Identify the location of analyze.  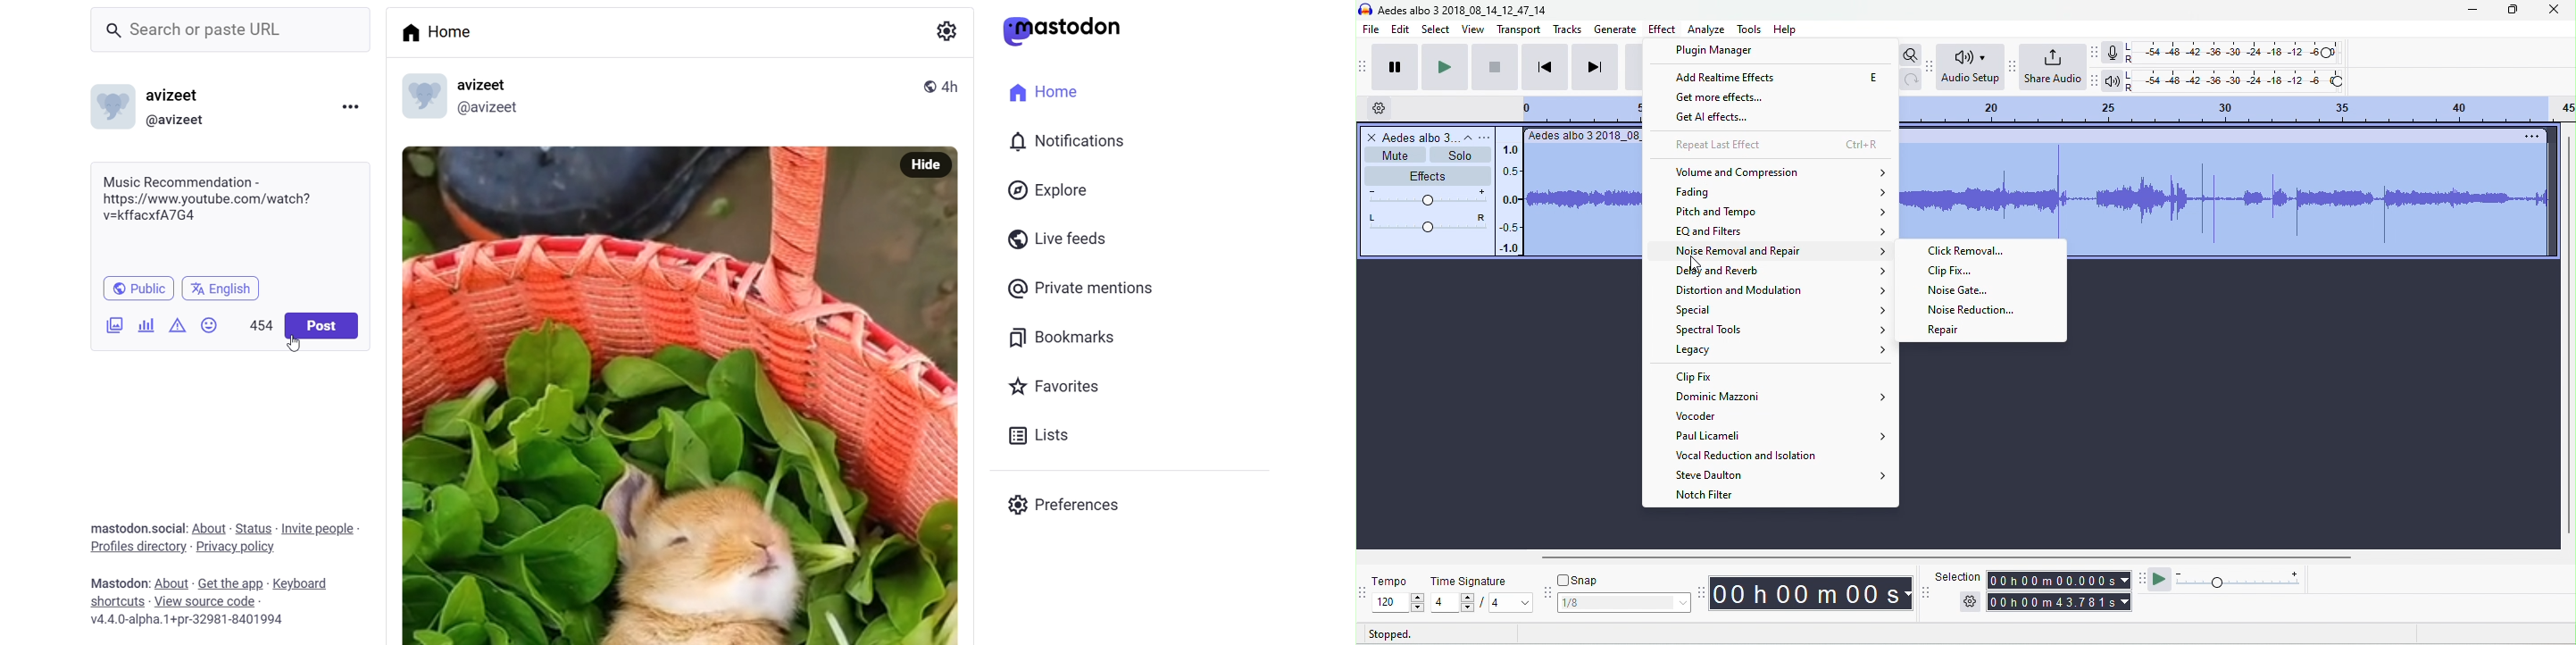
(1708, 29).